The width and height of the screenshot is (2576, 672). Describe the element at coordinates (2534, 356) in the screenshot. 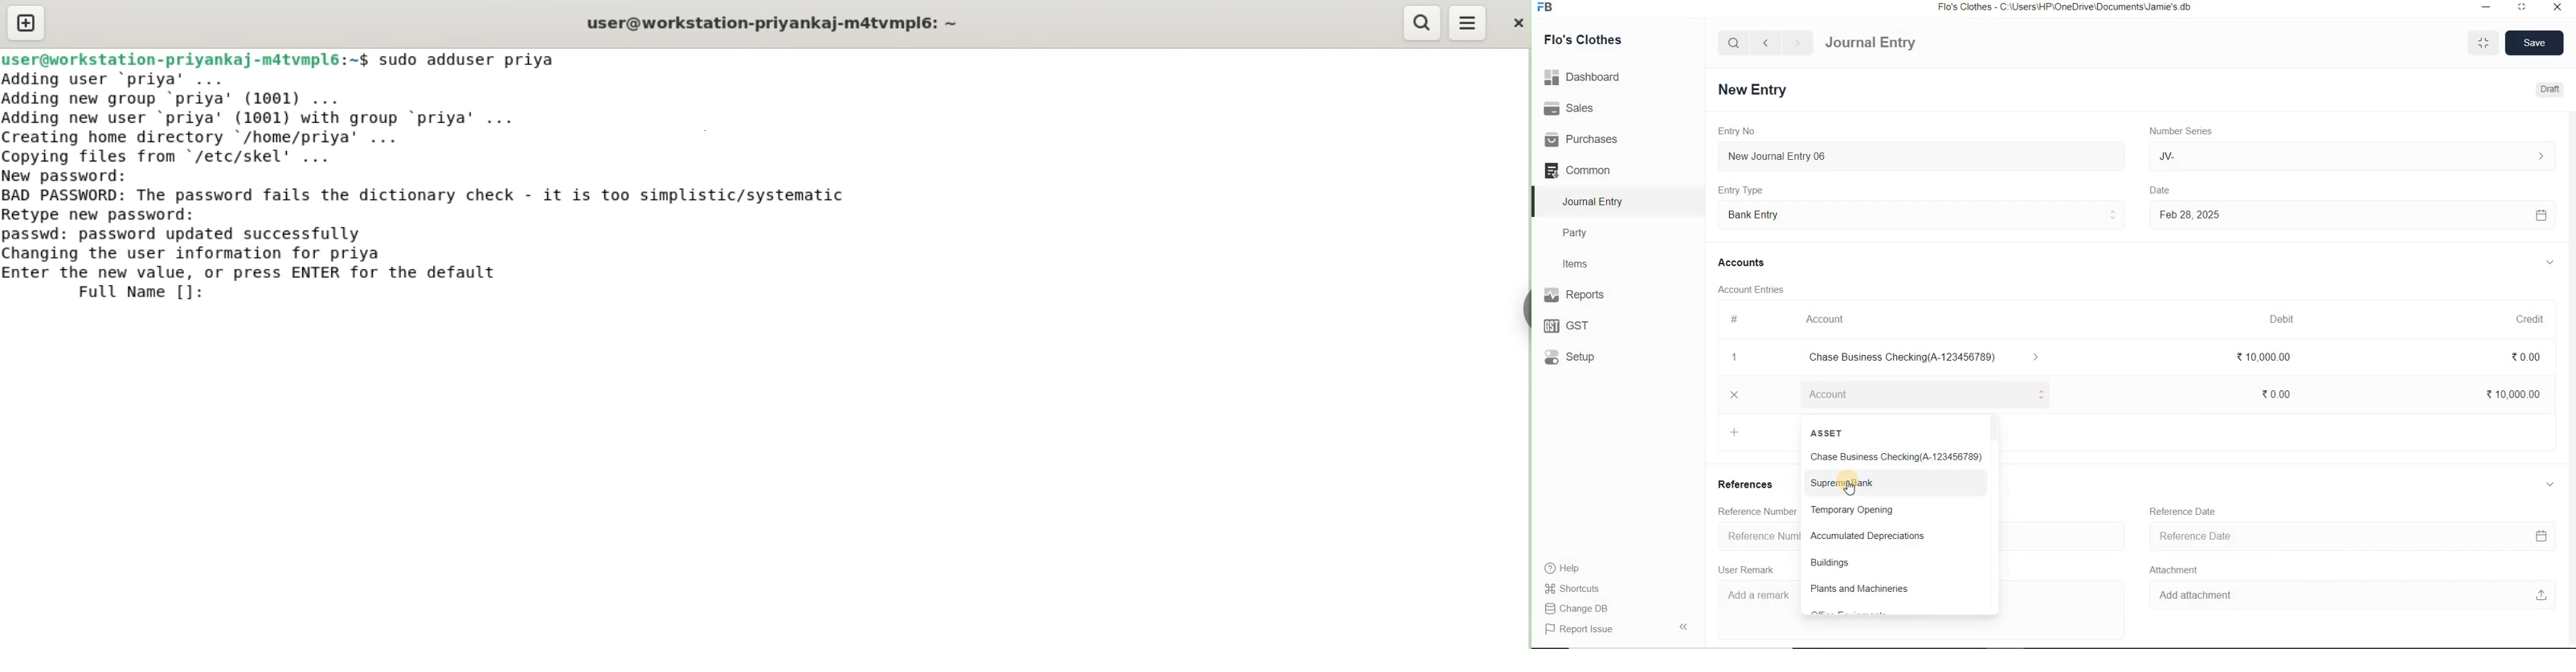

I see `₹0.00` at that location.